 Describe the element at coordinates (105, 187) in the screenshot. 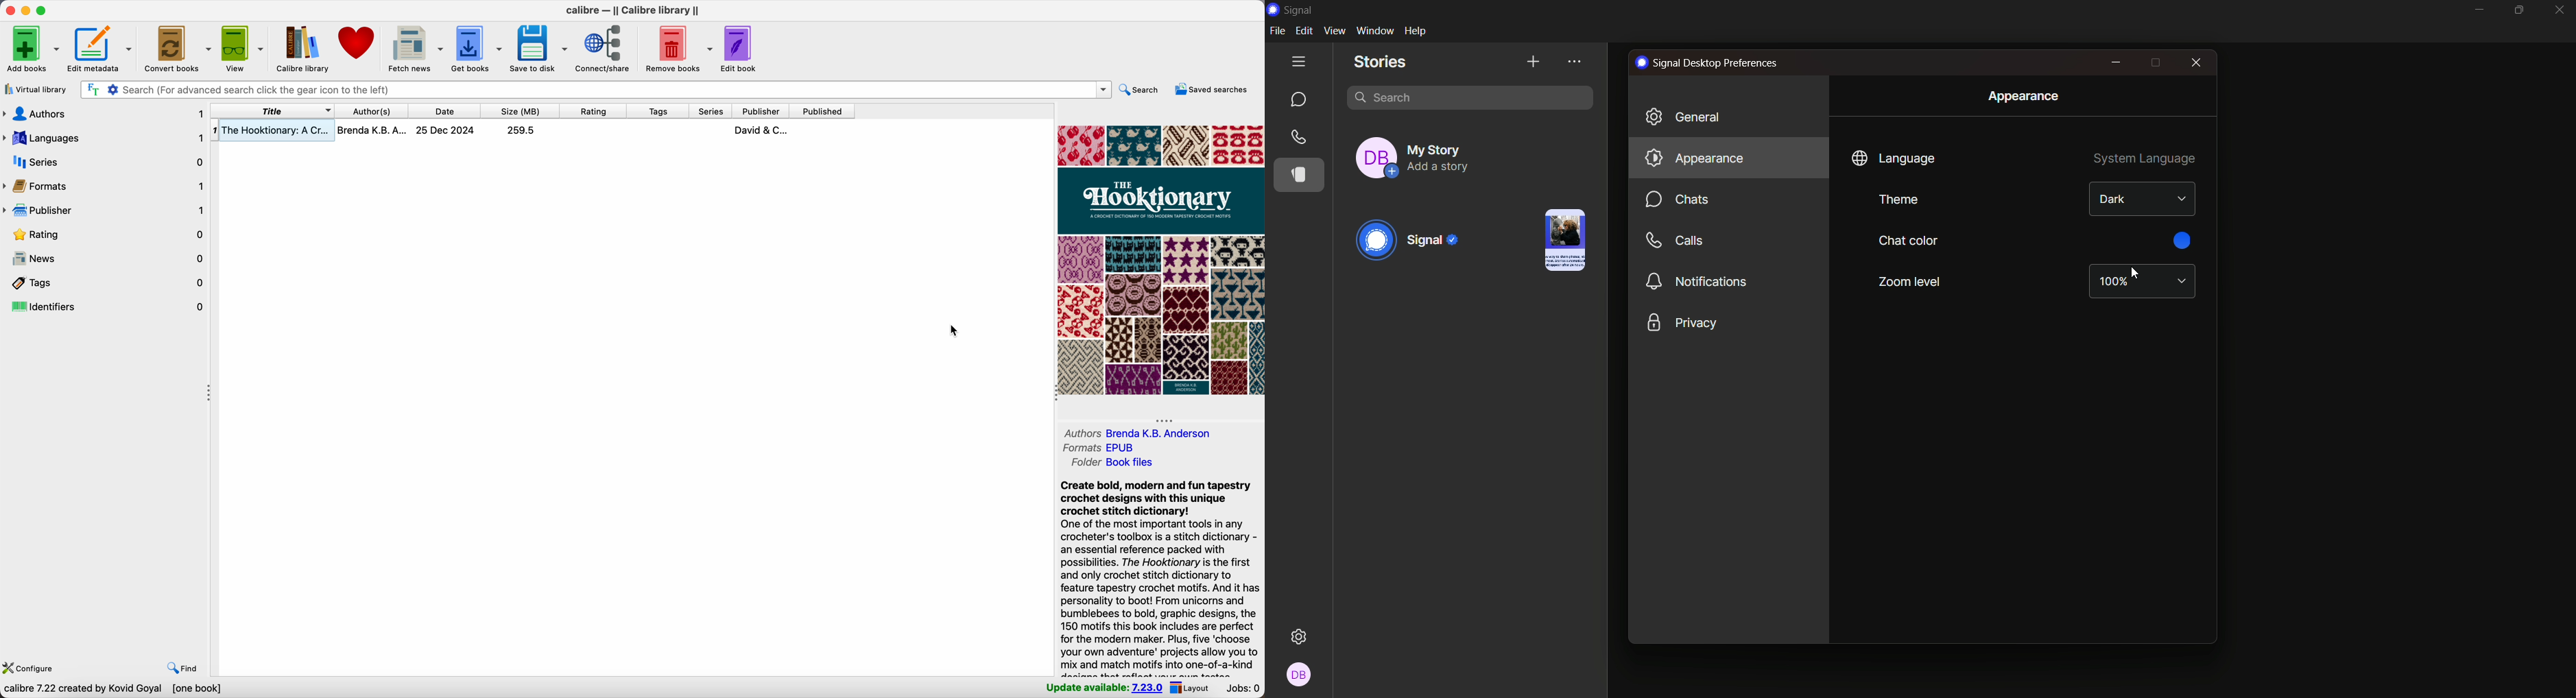

I see `formats` at that location.